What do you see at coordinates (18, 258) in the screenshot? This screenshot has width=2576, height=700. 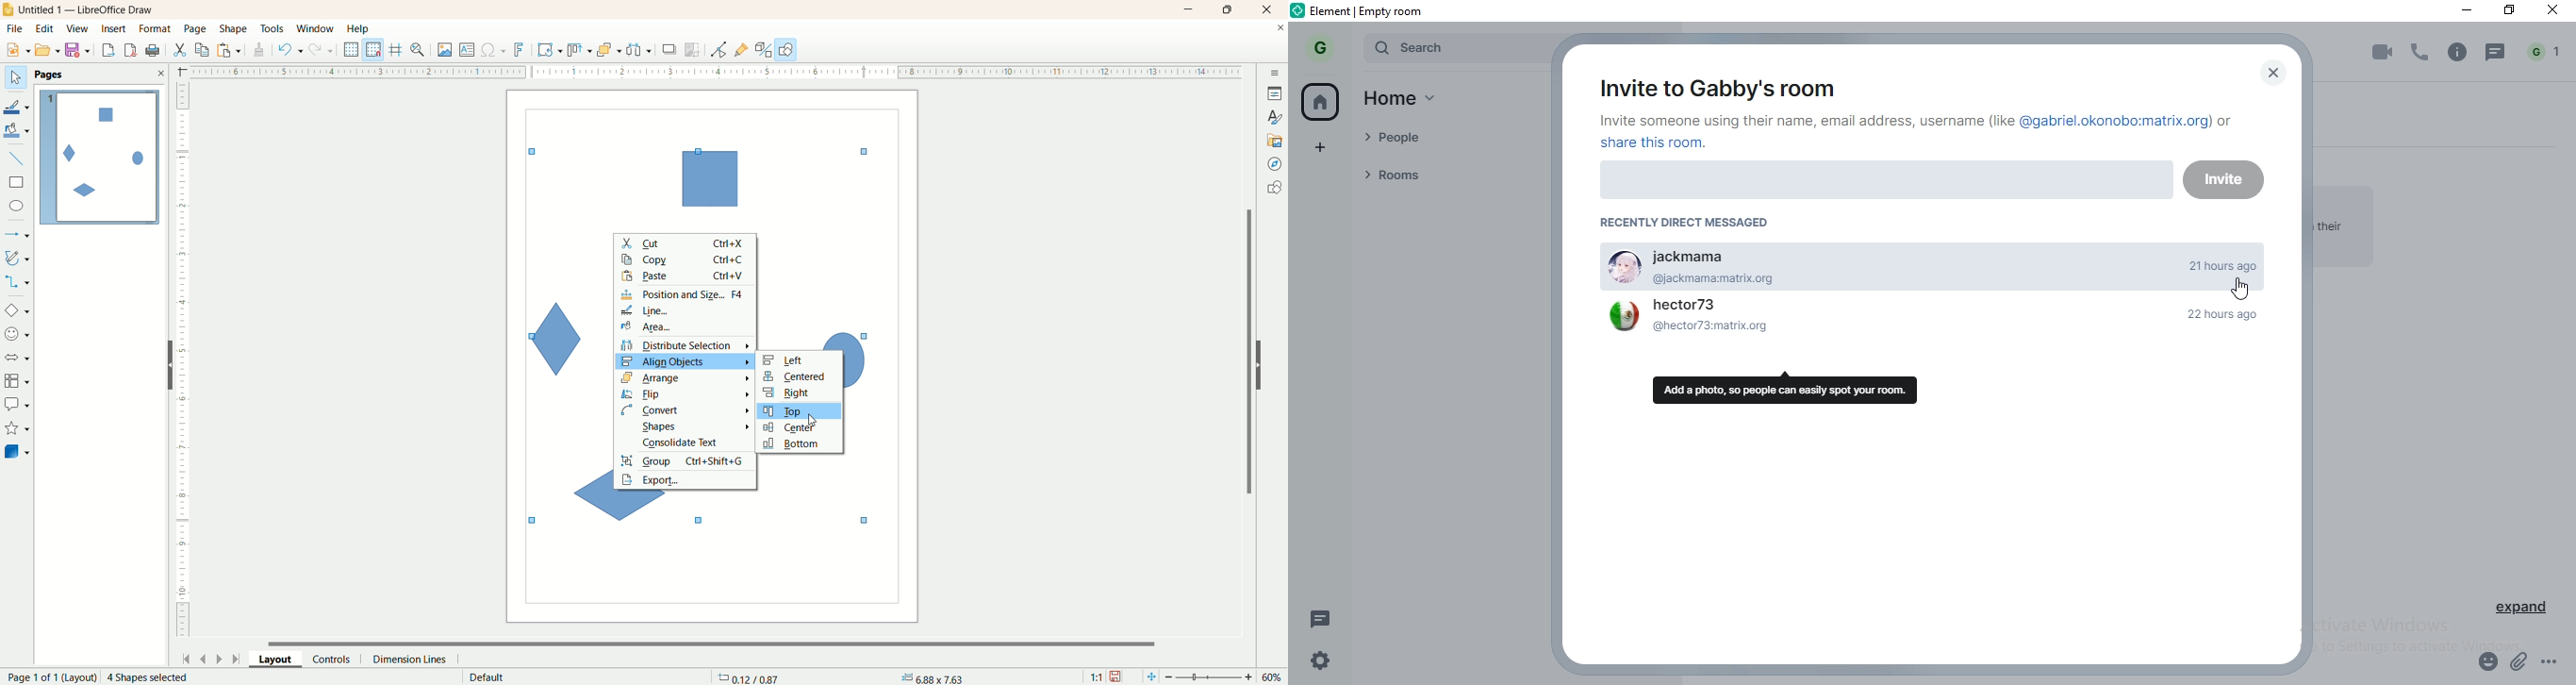 I see `curves and polygon` at bounding box center [18, 258].